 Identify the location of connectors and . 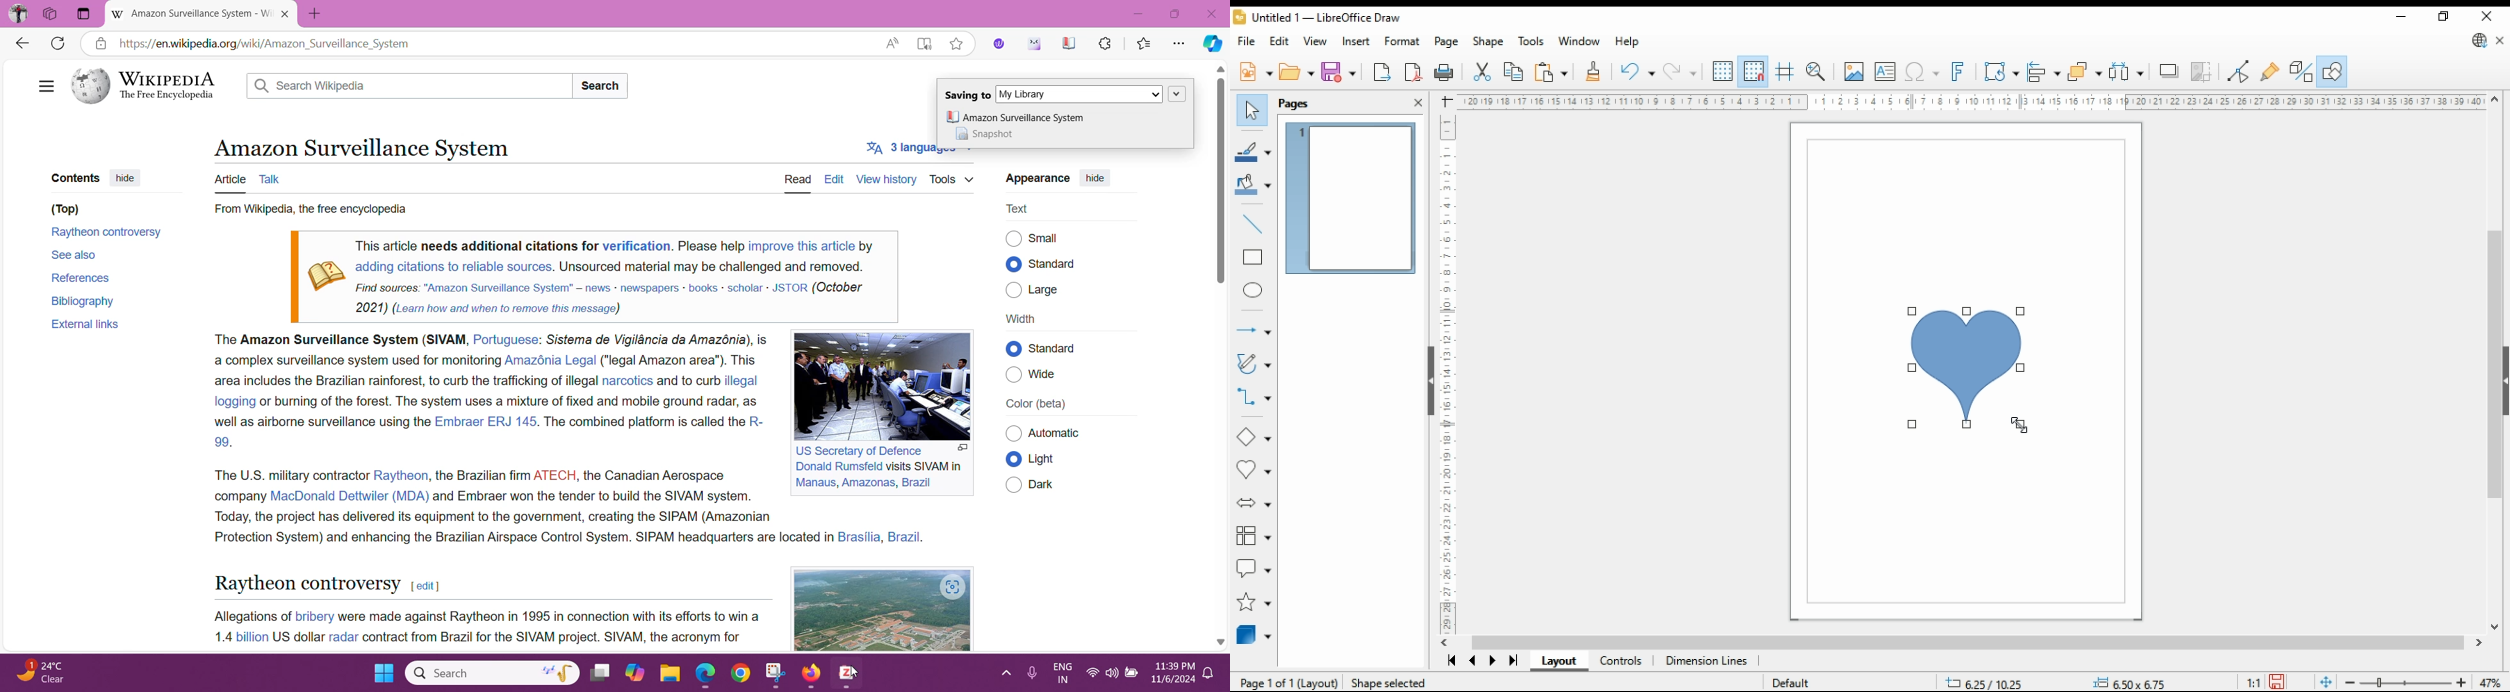
(1253, 399).